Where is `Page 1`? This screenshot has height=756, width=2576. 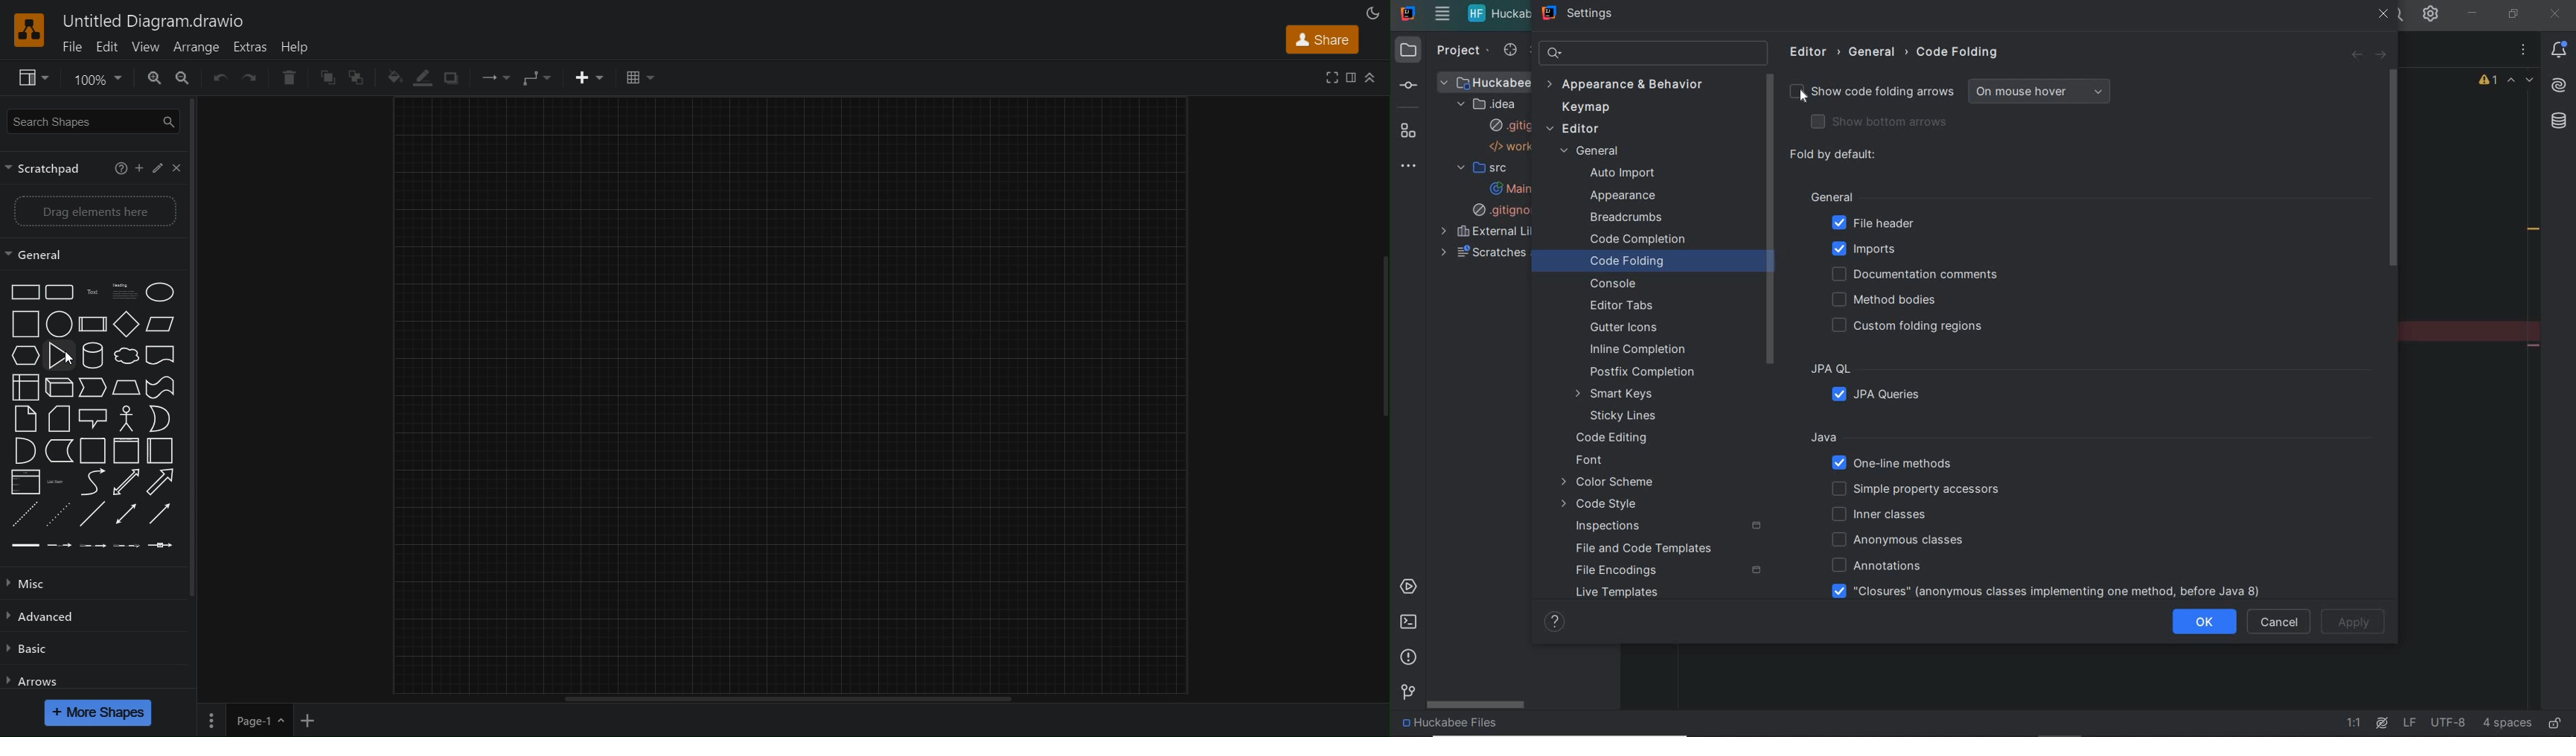
Page 1 is located at coordinates (258, 720).